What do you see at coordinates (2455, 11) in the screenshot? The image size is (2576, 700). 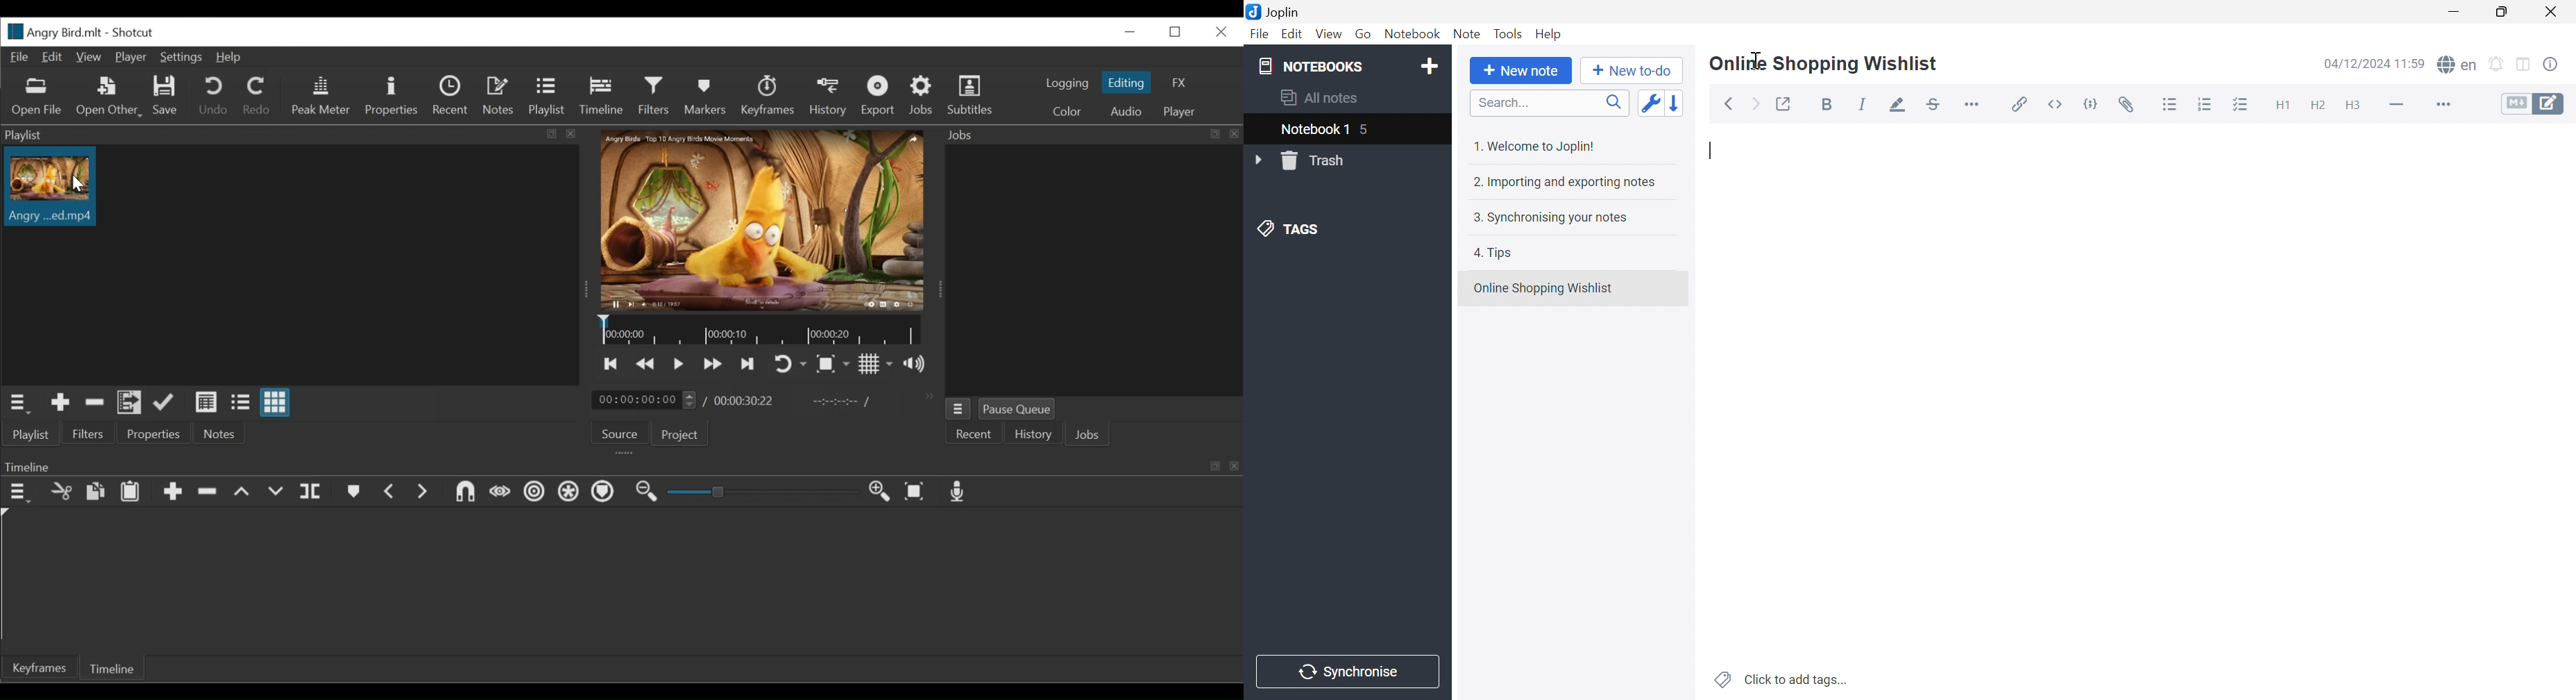 I see `Minimize` at bounding box center [2455, 11].